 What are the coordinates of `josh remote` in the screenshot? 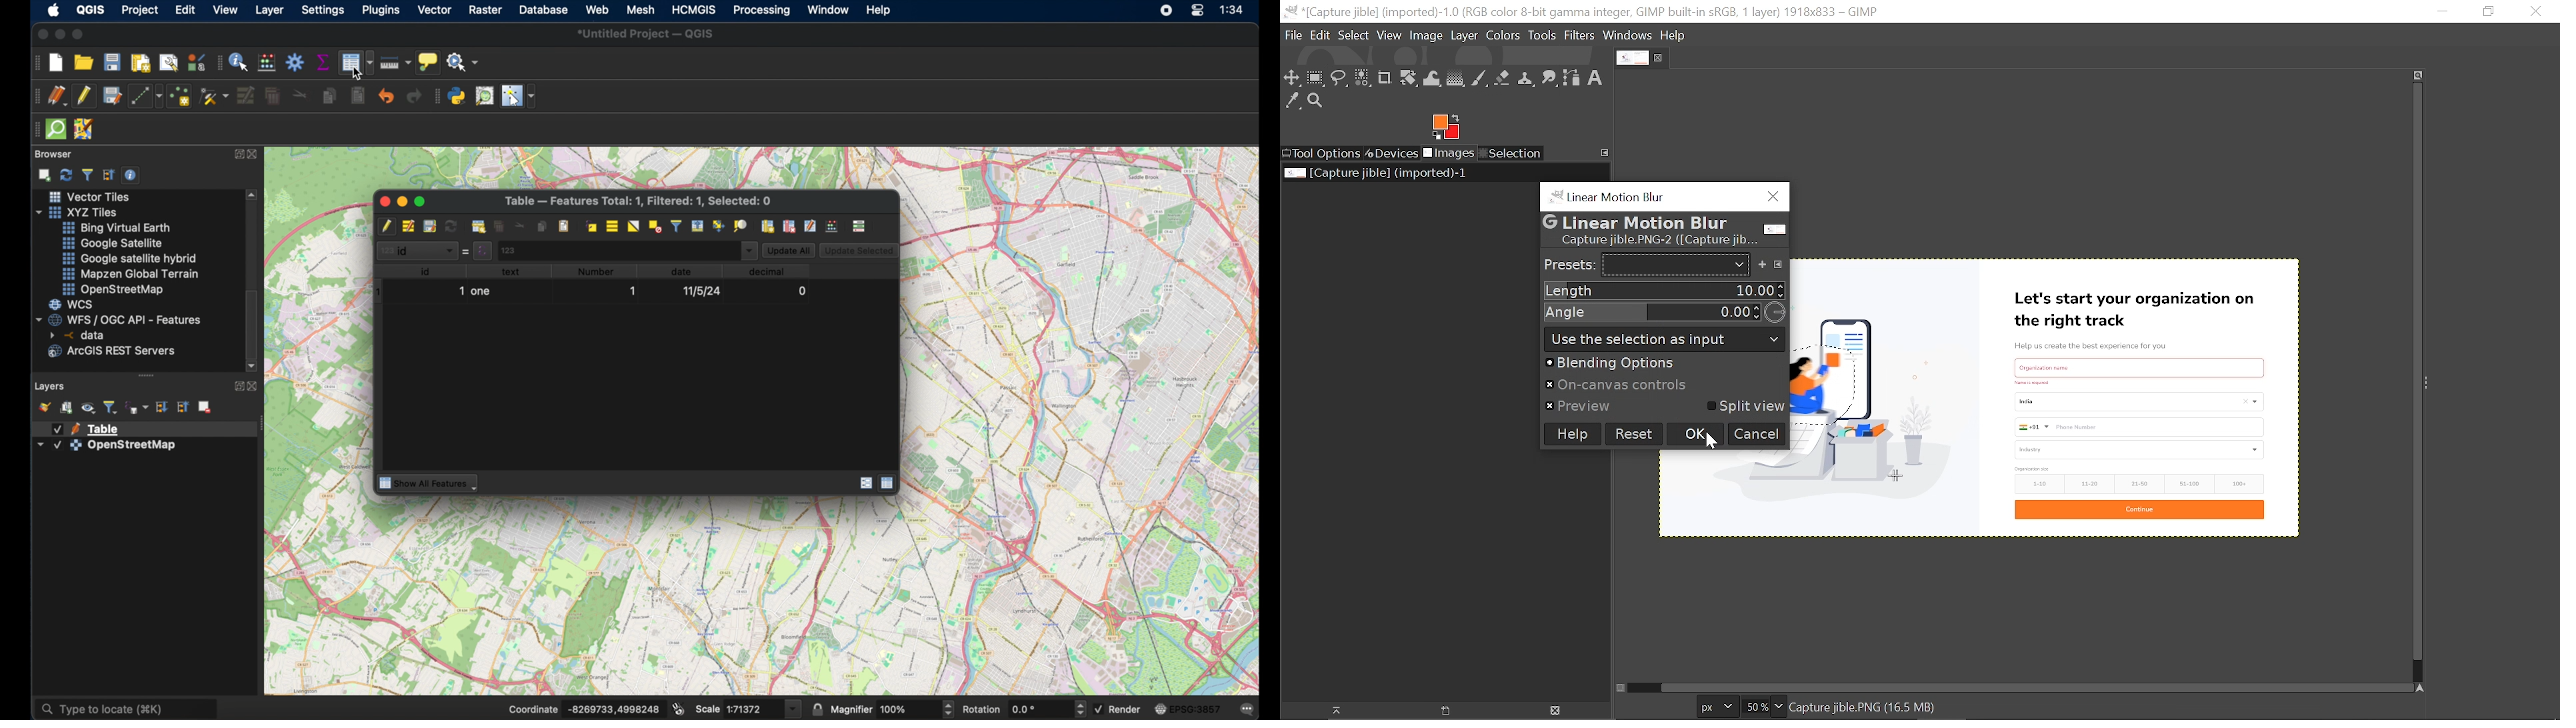 It's located at (85, 129).